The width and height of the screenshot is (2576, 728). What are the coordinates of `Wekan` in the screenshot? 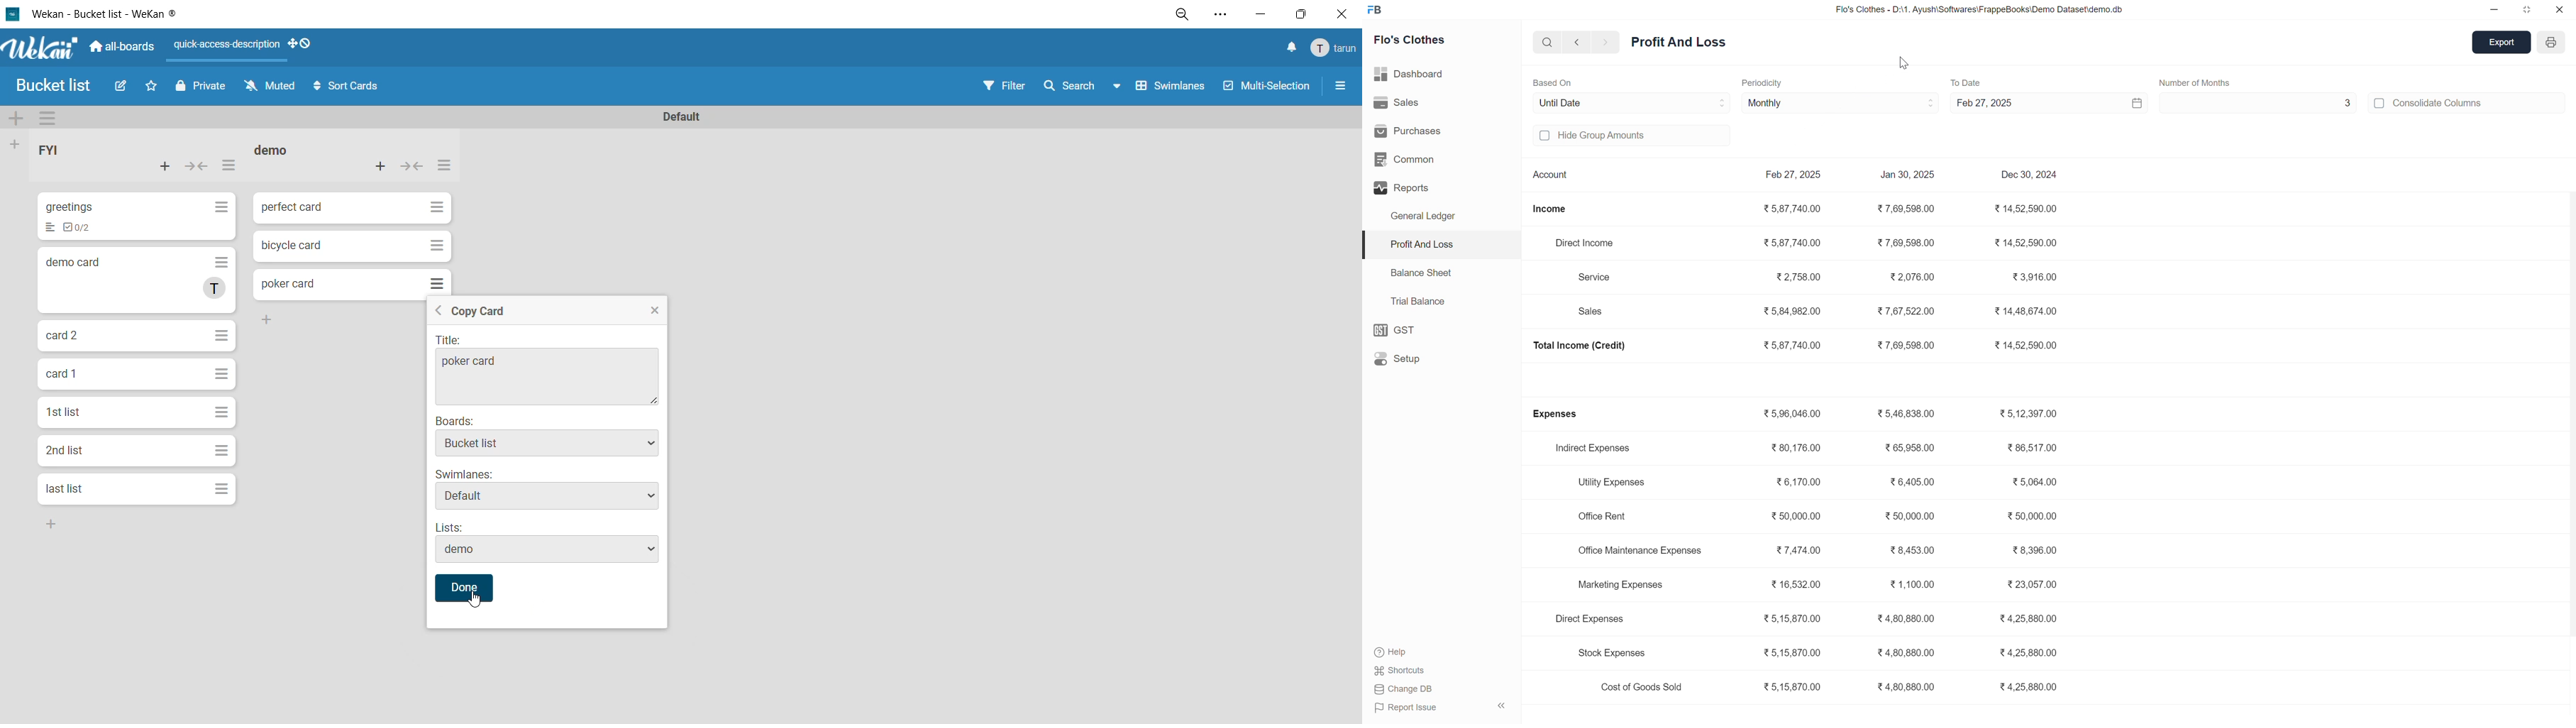 It's located at (38, 46).